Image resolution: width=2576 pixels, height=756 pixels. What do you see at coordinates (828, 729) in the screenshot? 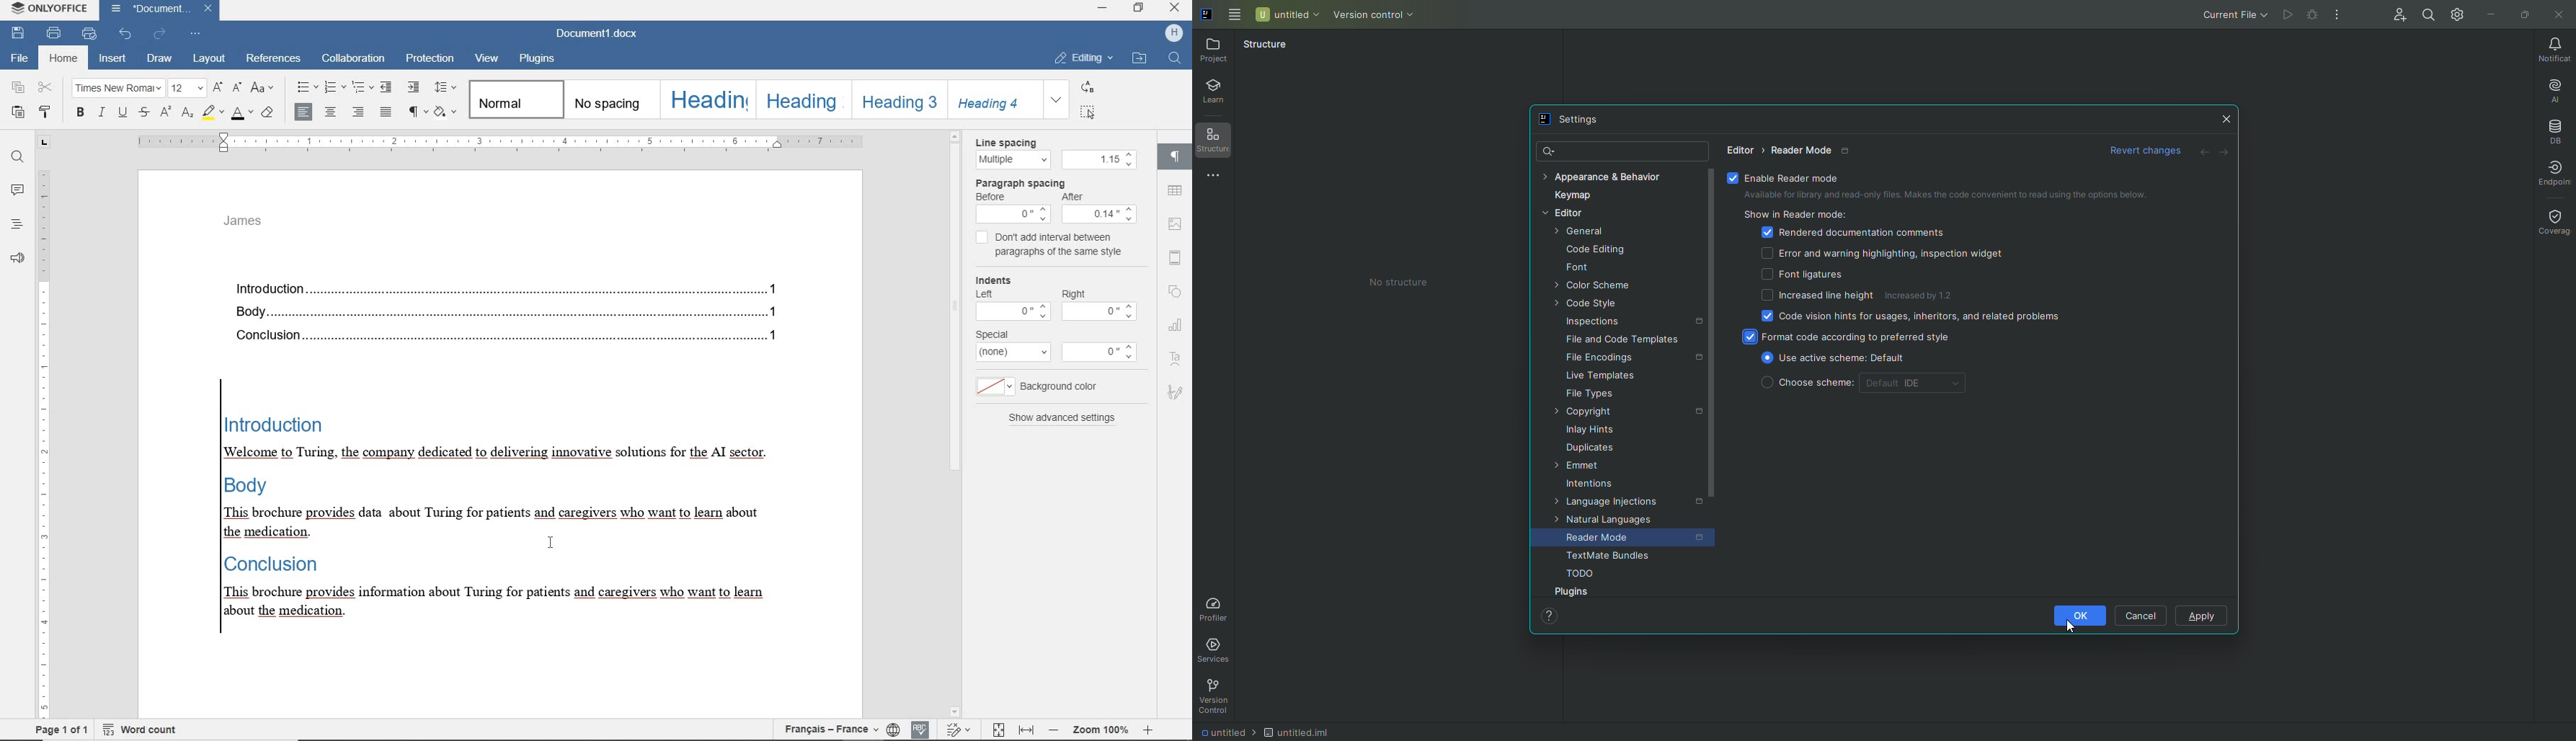
I see `text language` at bounding box center [828, 729].